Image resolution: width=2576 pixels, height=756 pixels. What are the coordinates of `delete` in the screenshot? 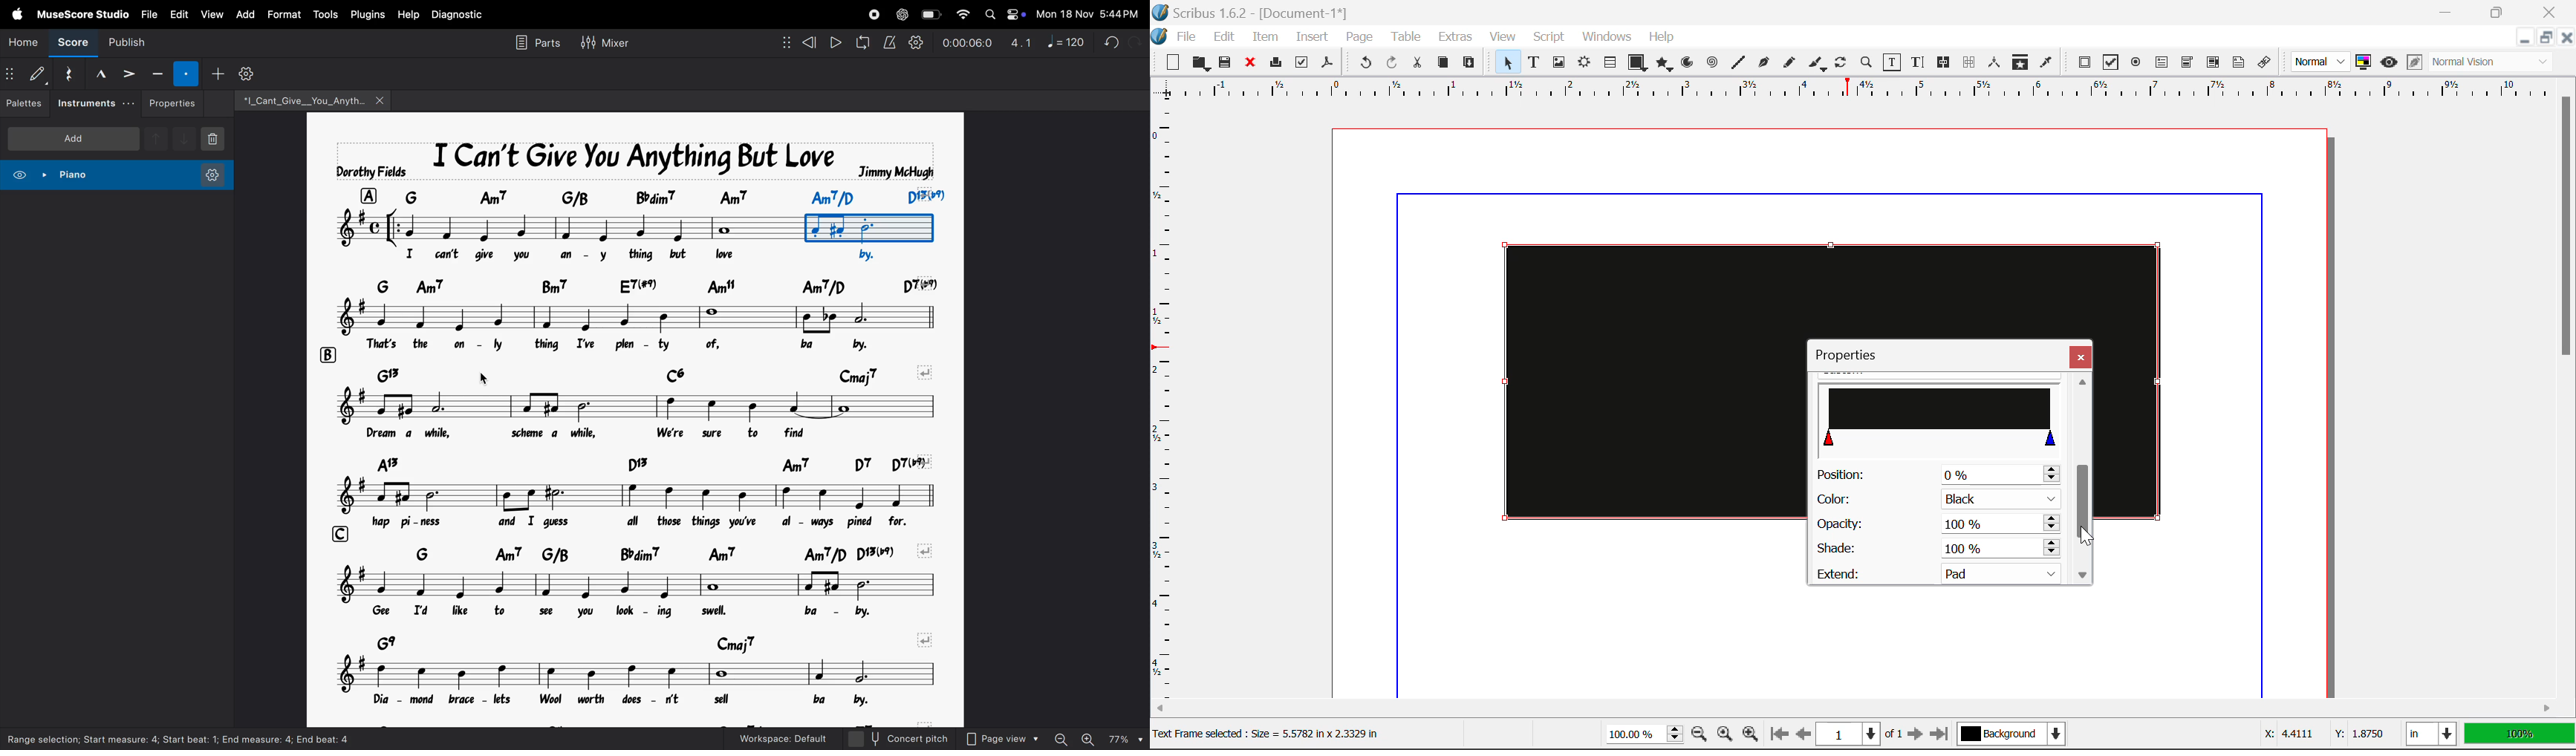 It's located at (212, 140).